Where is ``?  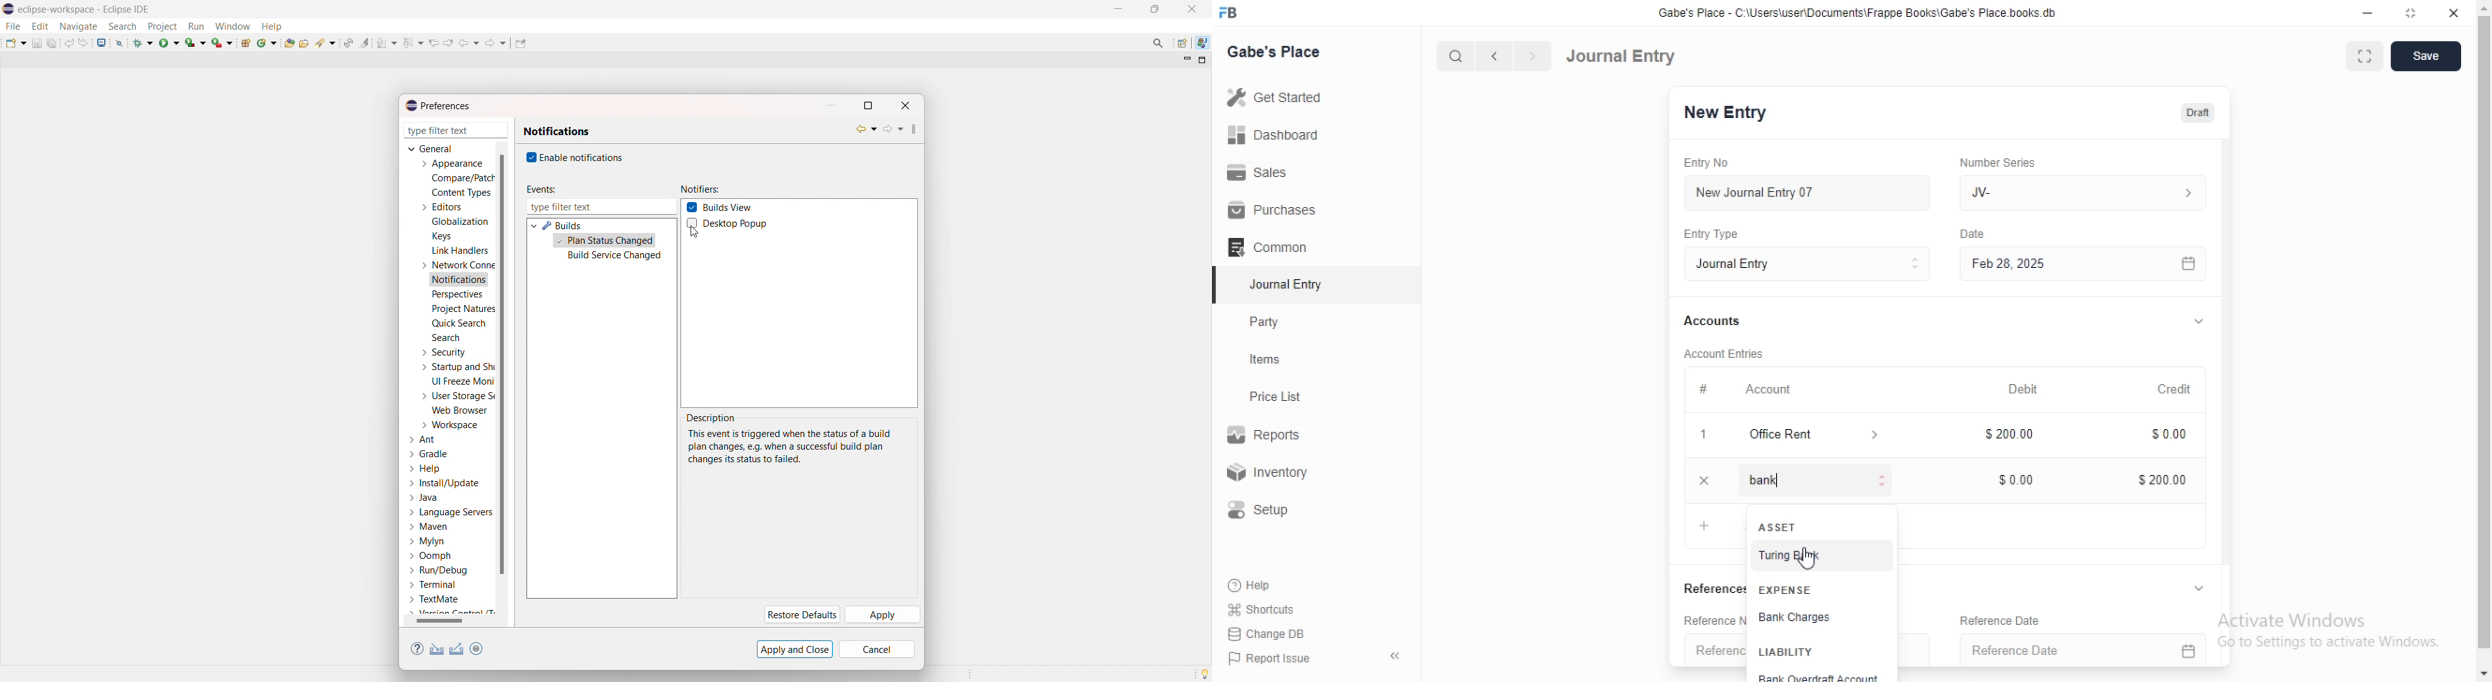  is located at coordinates (2018, 481).